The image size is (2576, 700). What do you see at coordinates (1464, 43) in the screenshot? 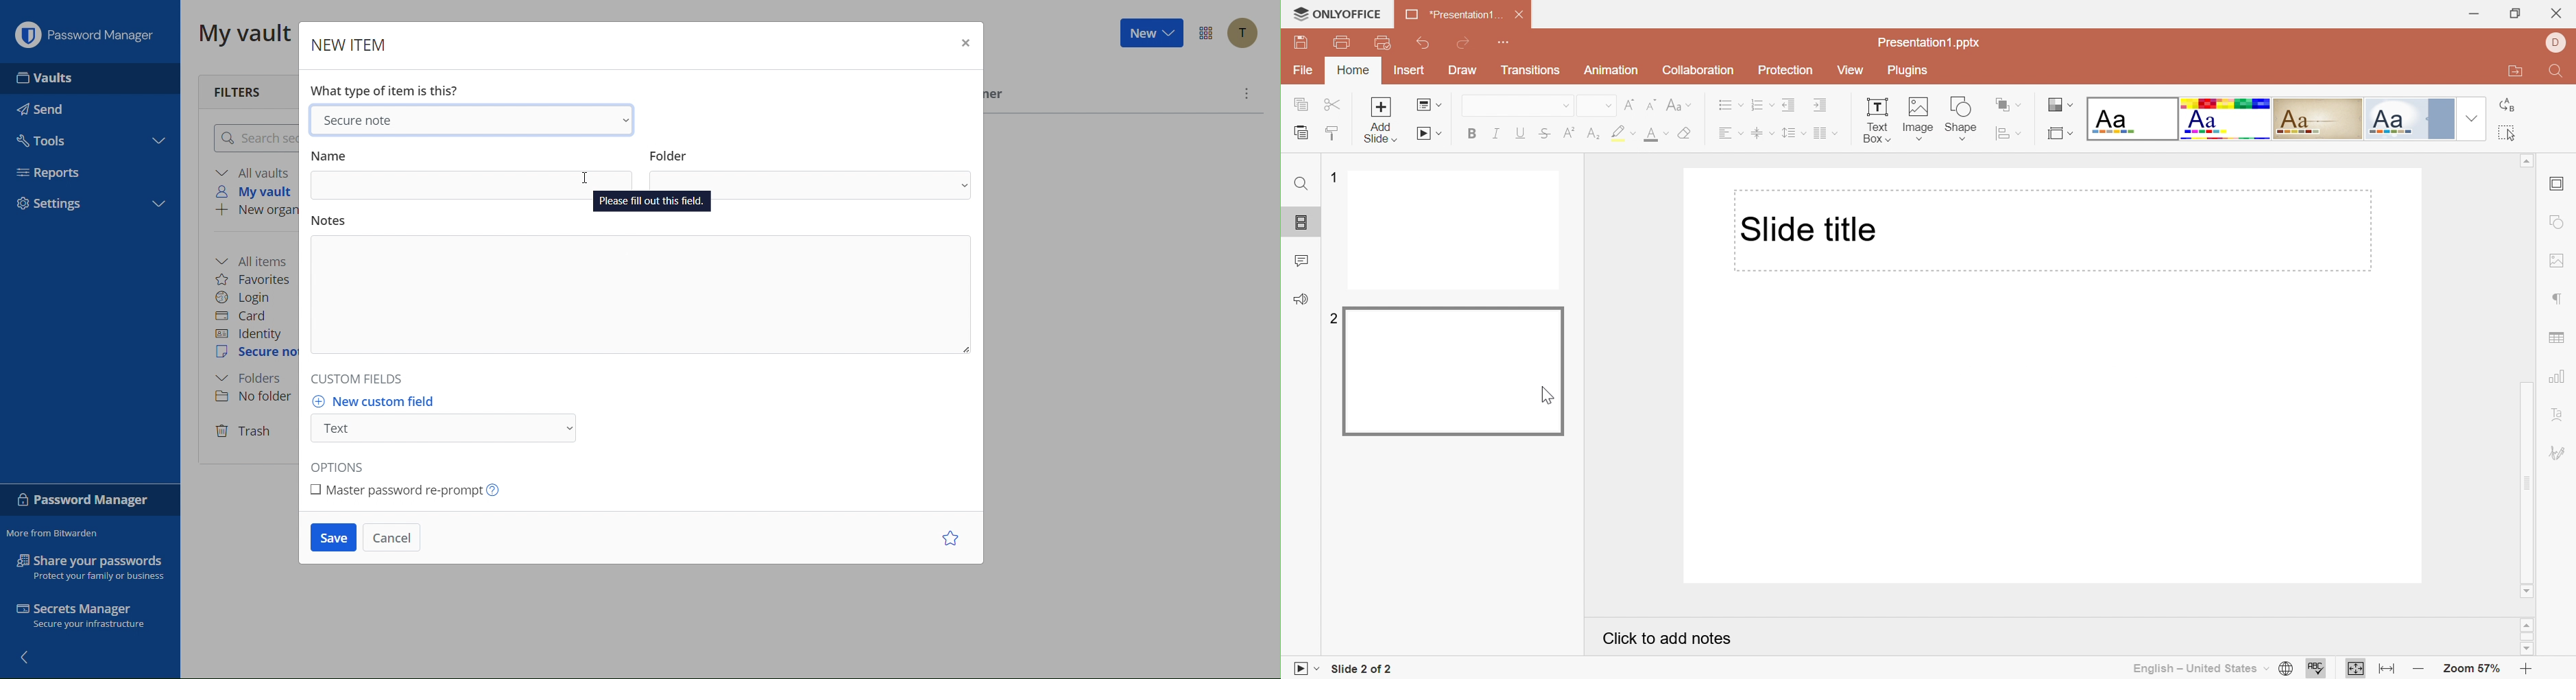
I see `Redo` at bounding box center [1464, 43].